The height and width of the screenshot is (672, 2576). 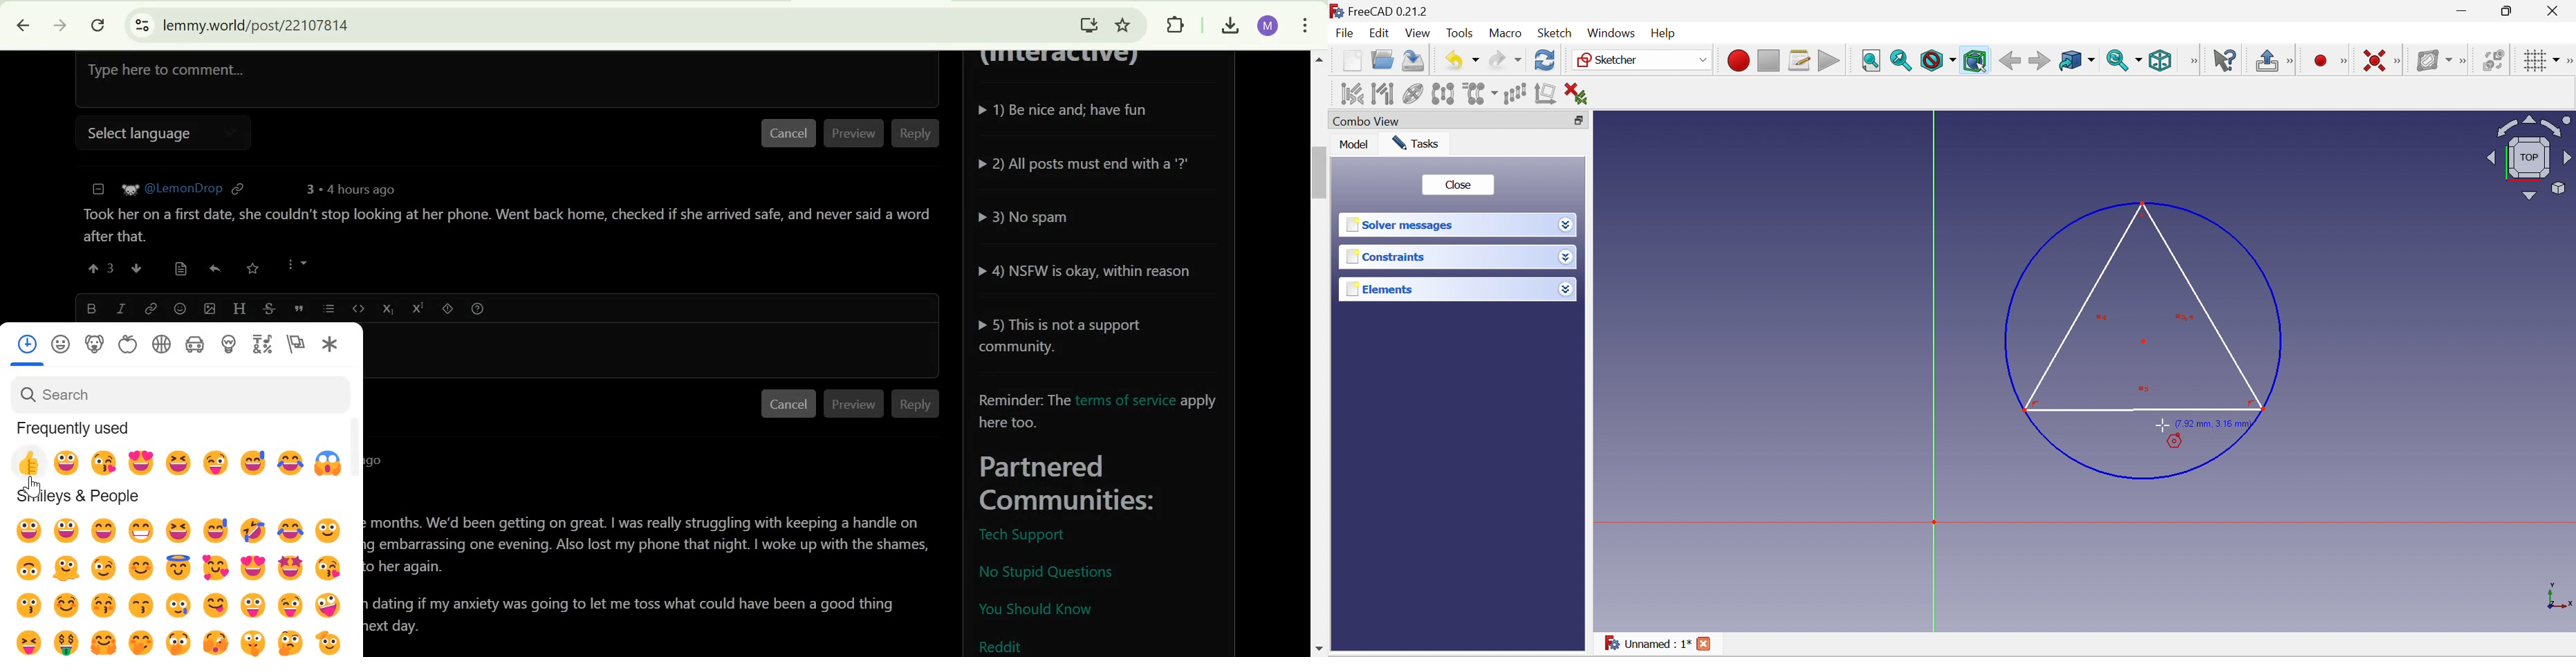 I want to click on reply, so click(x=214, y=268).